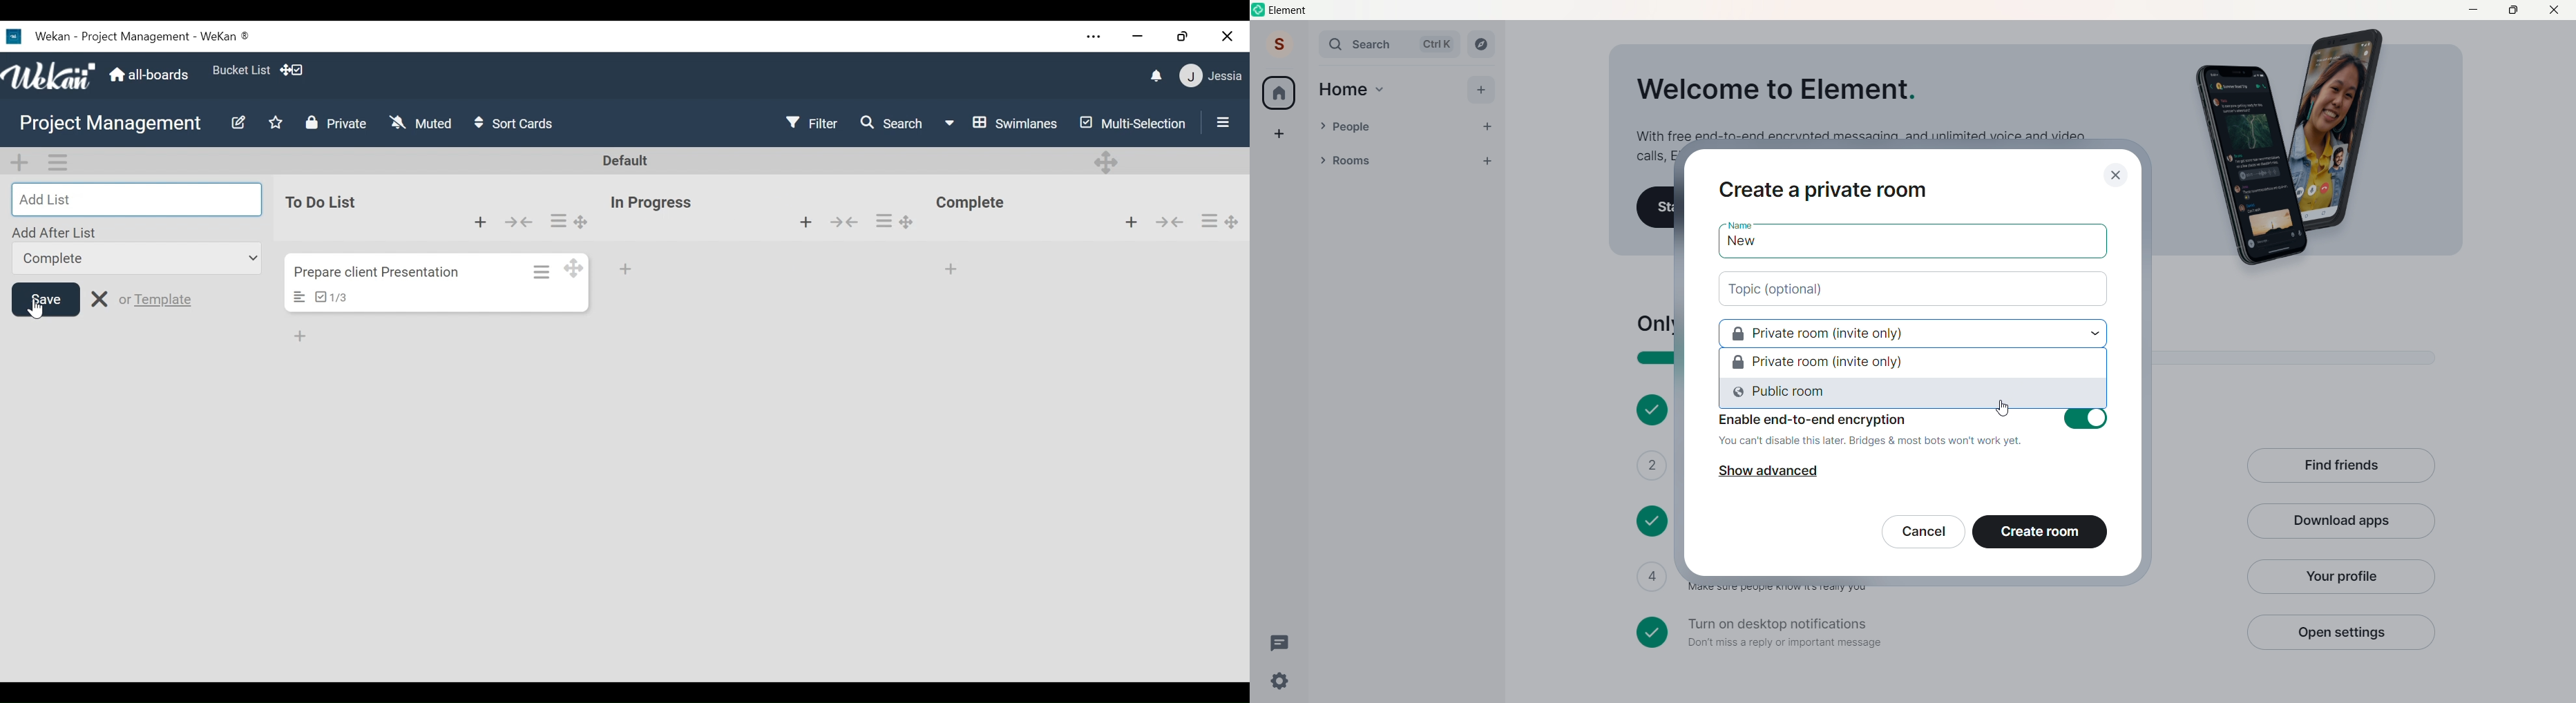 This screenshot has width=2576, height=728. What do you see at coordinates (1323, 160) in the screenshot?
I see `Room Drop Down` at bounding box center [1323, 160].